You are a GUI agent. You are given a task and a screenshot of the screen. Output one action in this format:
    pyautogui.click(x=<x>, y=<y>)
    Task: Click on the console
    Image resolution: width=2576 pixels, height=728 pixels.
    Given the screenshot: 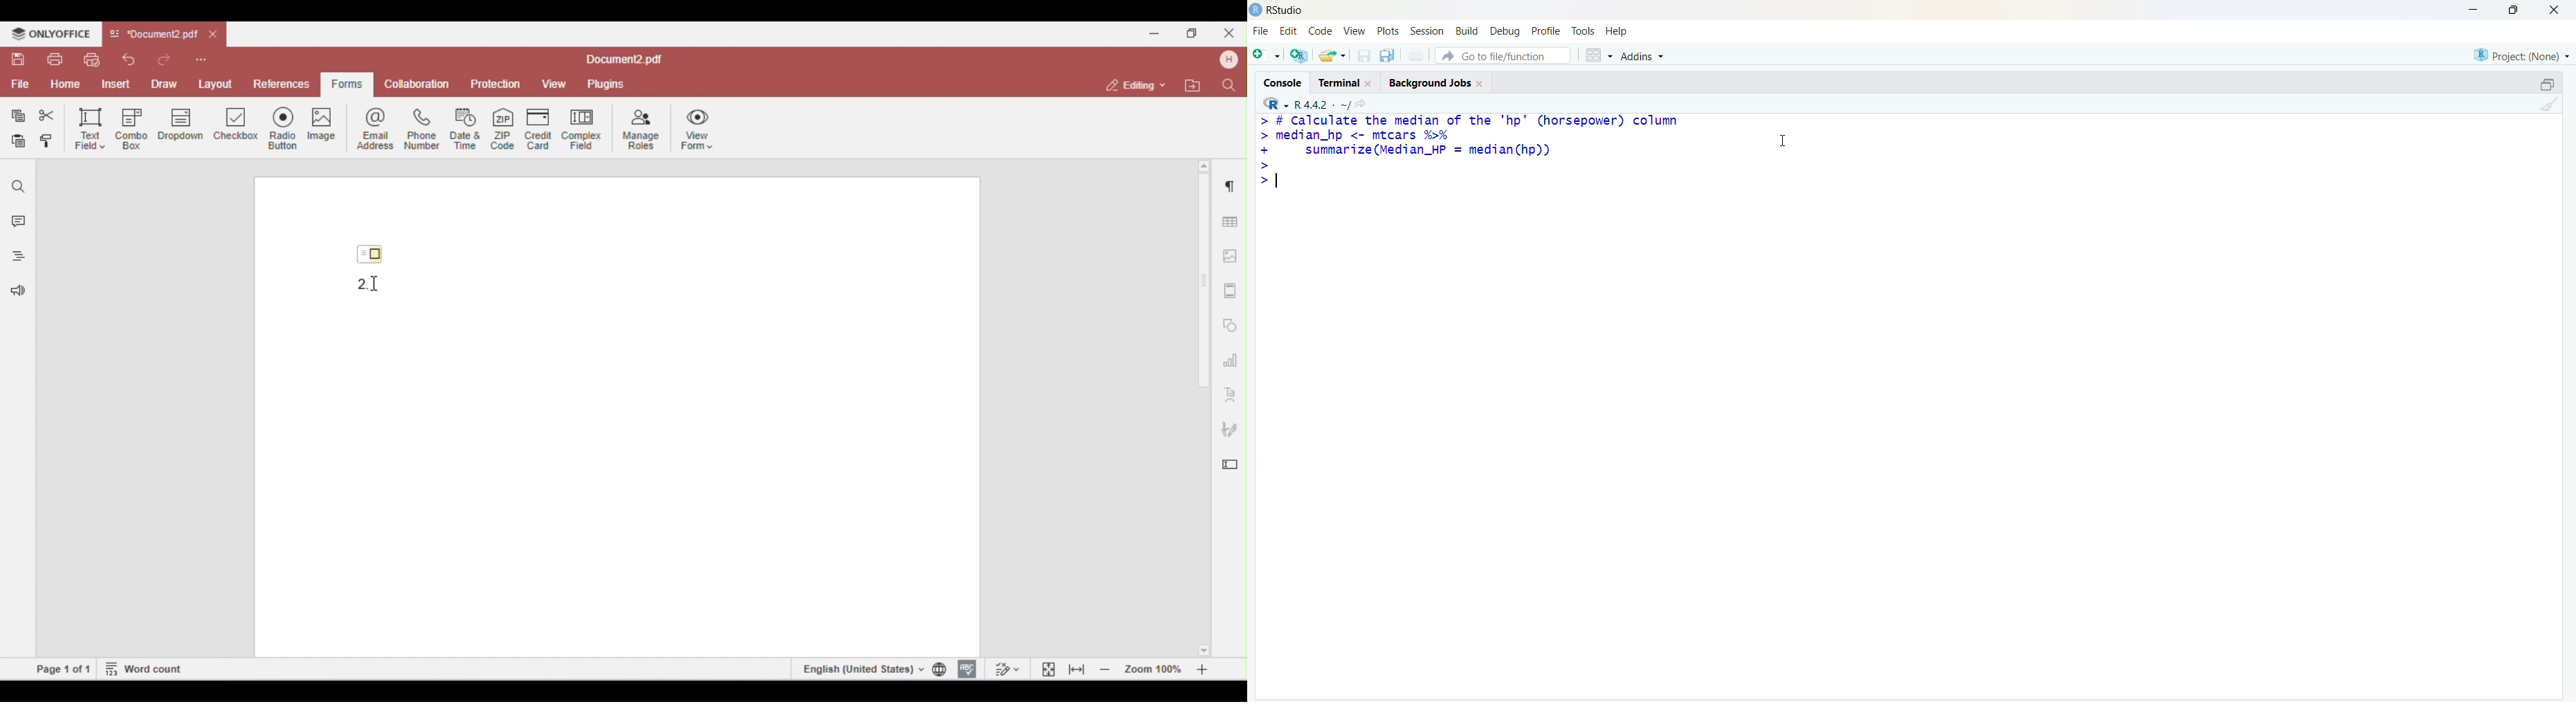 What is the action you would take?
    pyautogui.click(x=1284, y=83)
    